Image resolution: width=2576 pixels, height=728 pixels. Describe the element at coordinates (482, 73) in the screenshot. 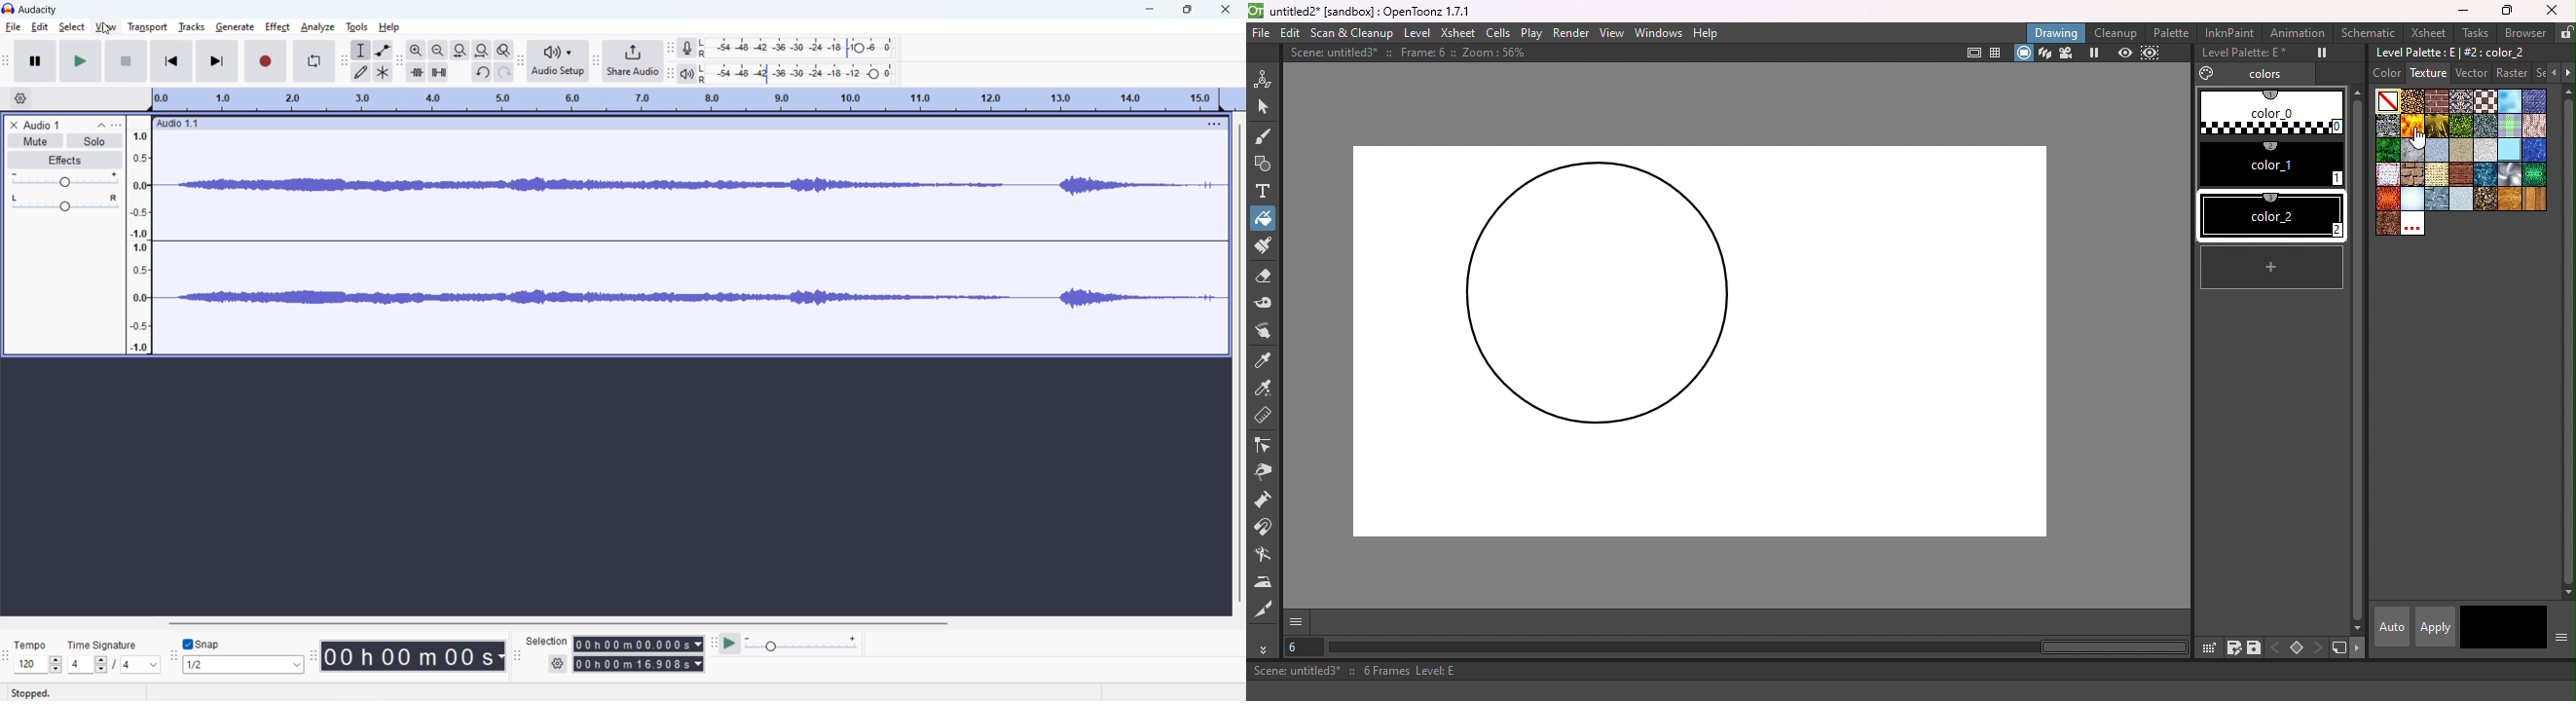

I see `undo` at that location.